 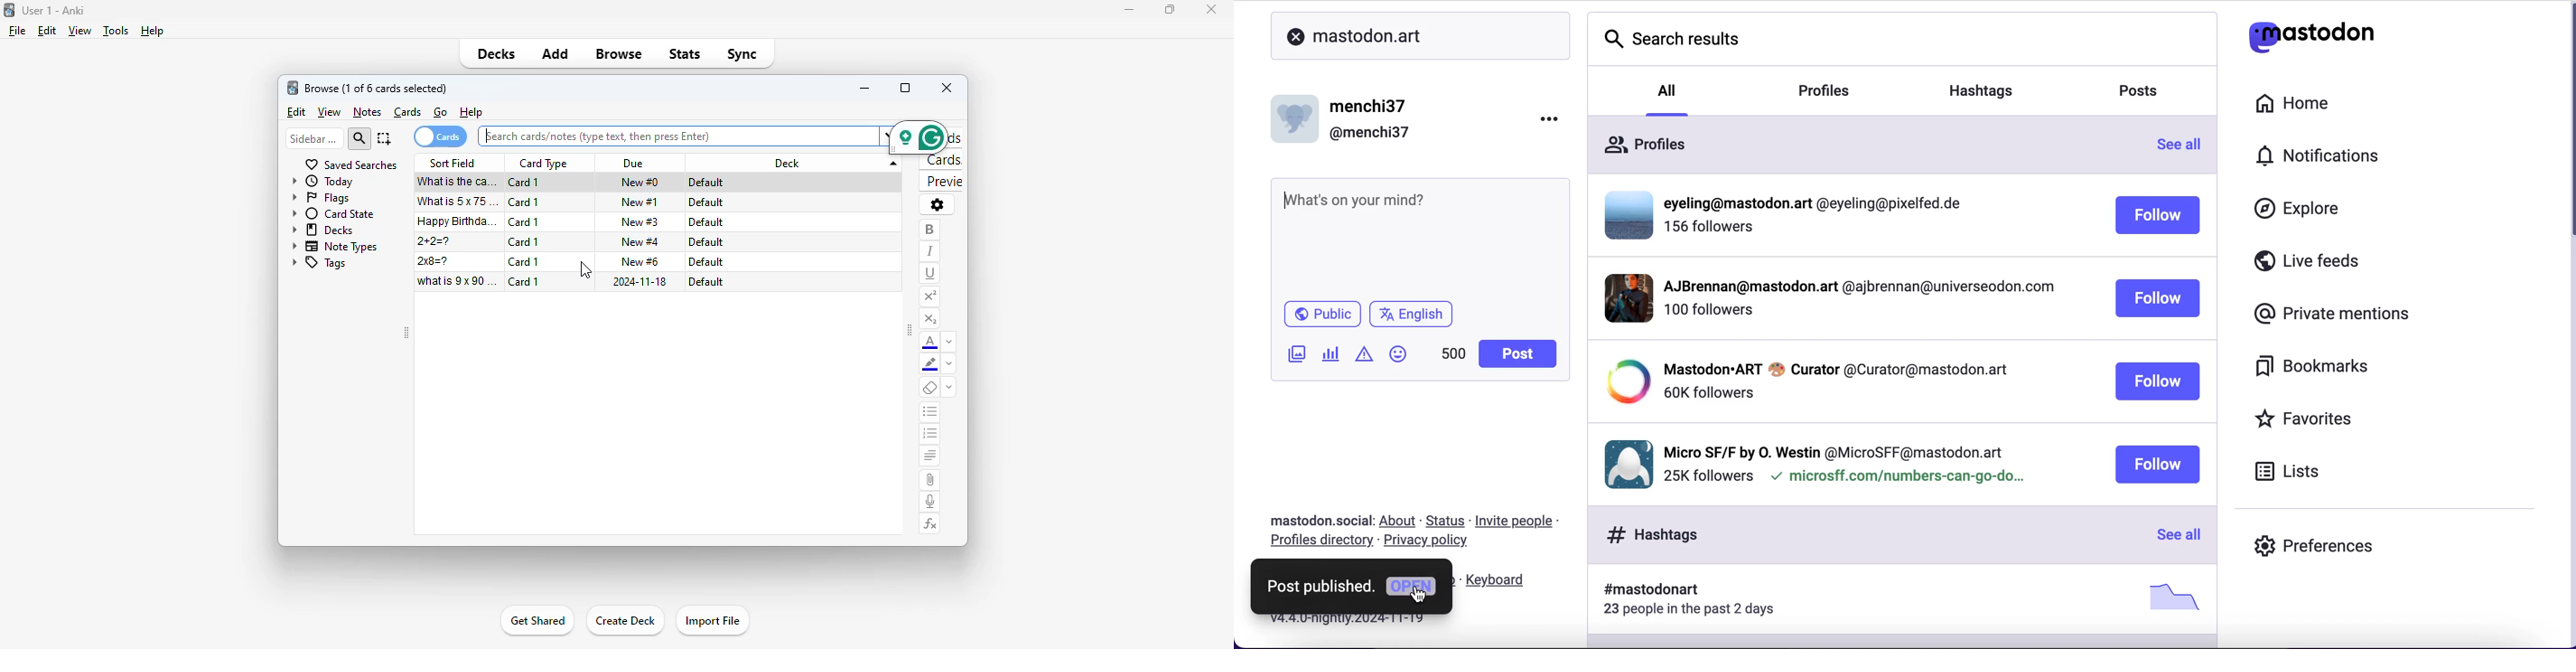 What do you see at coordinates (2157, 464) in the screenshot?
I see `follow` at bounding box center [2157, 464].